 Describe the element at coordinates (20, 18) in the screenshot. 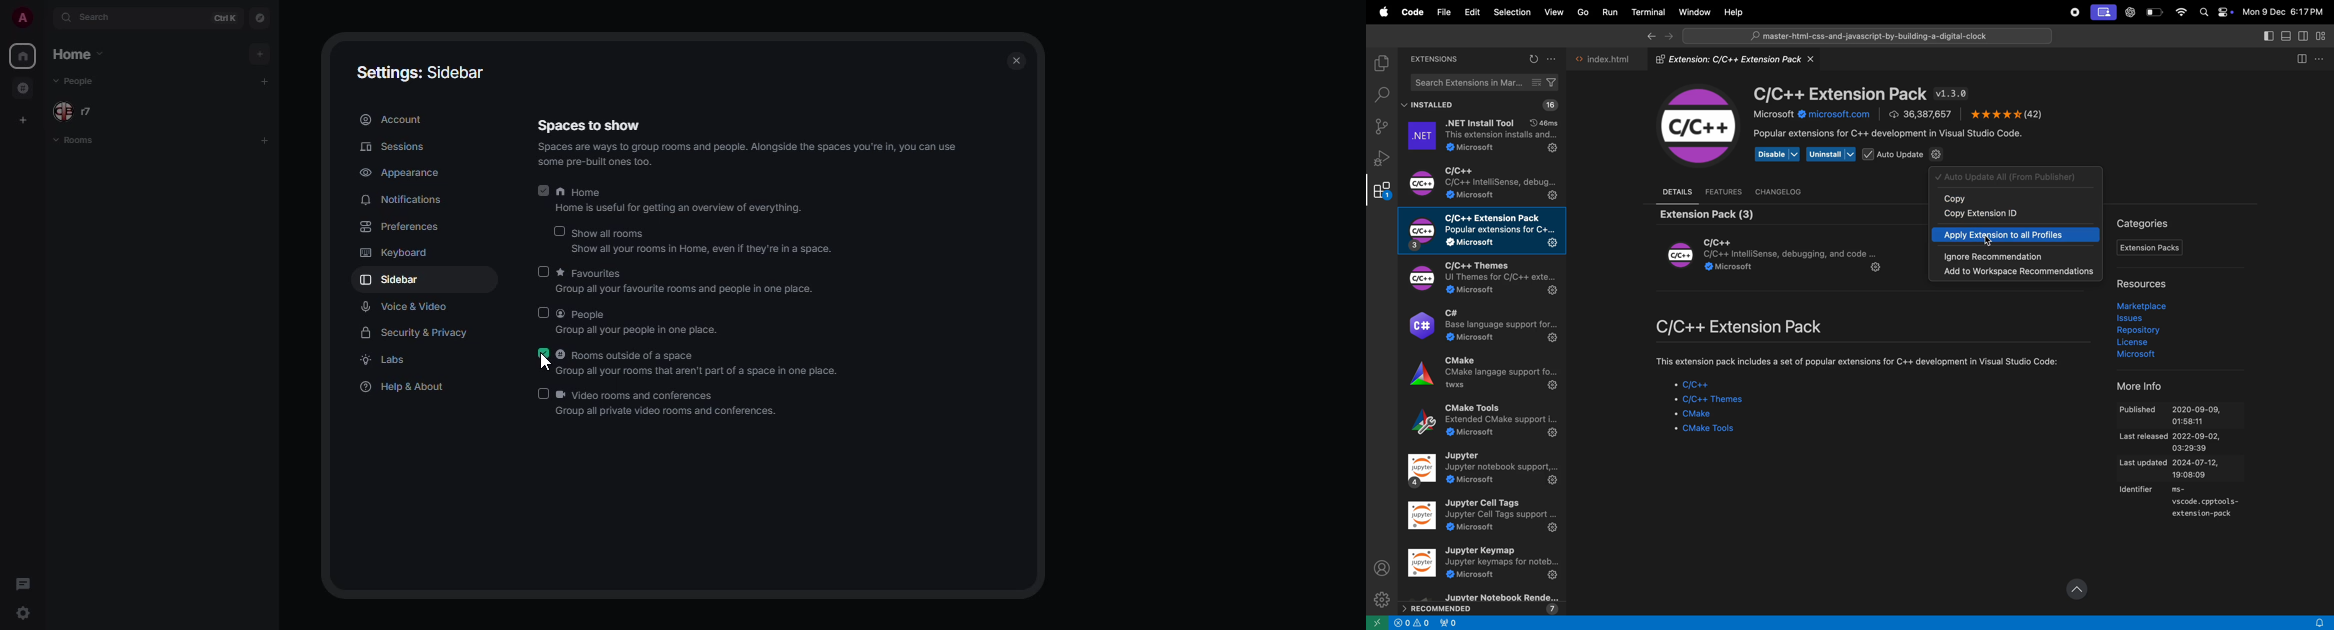

I see `profile` at that location.